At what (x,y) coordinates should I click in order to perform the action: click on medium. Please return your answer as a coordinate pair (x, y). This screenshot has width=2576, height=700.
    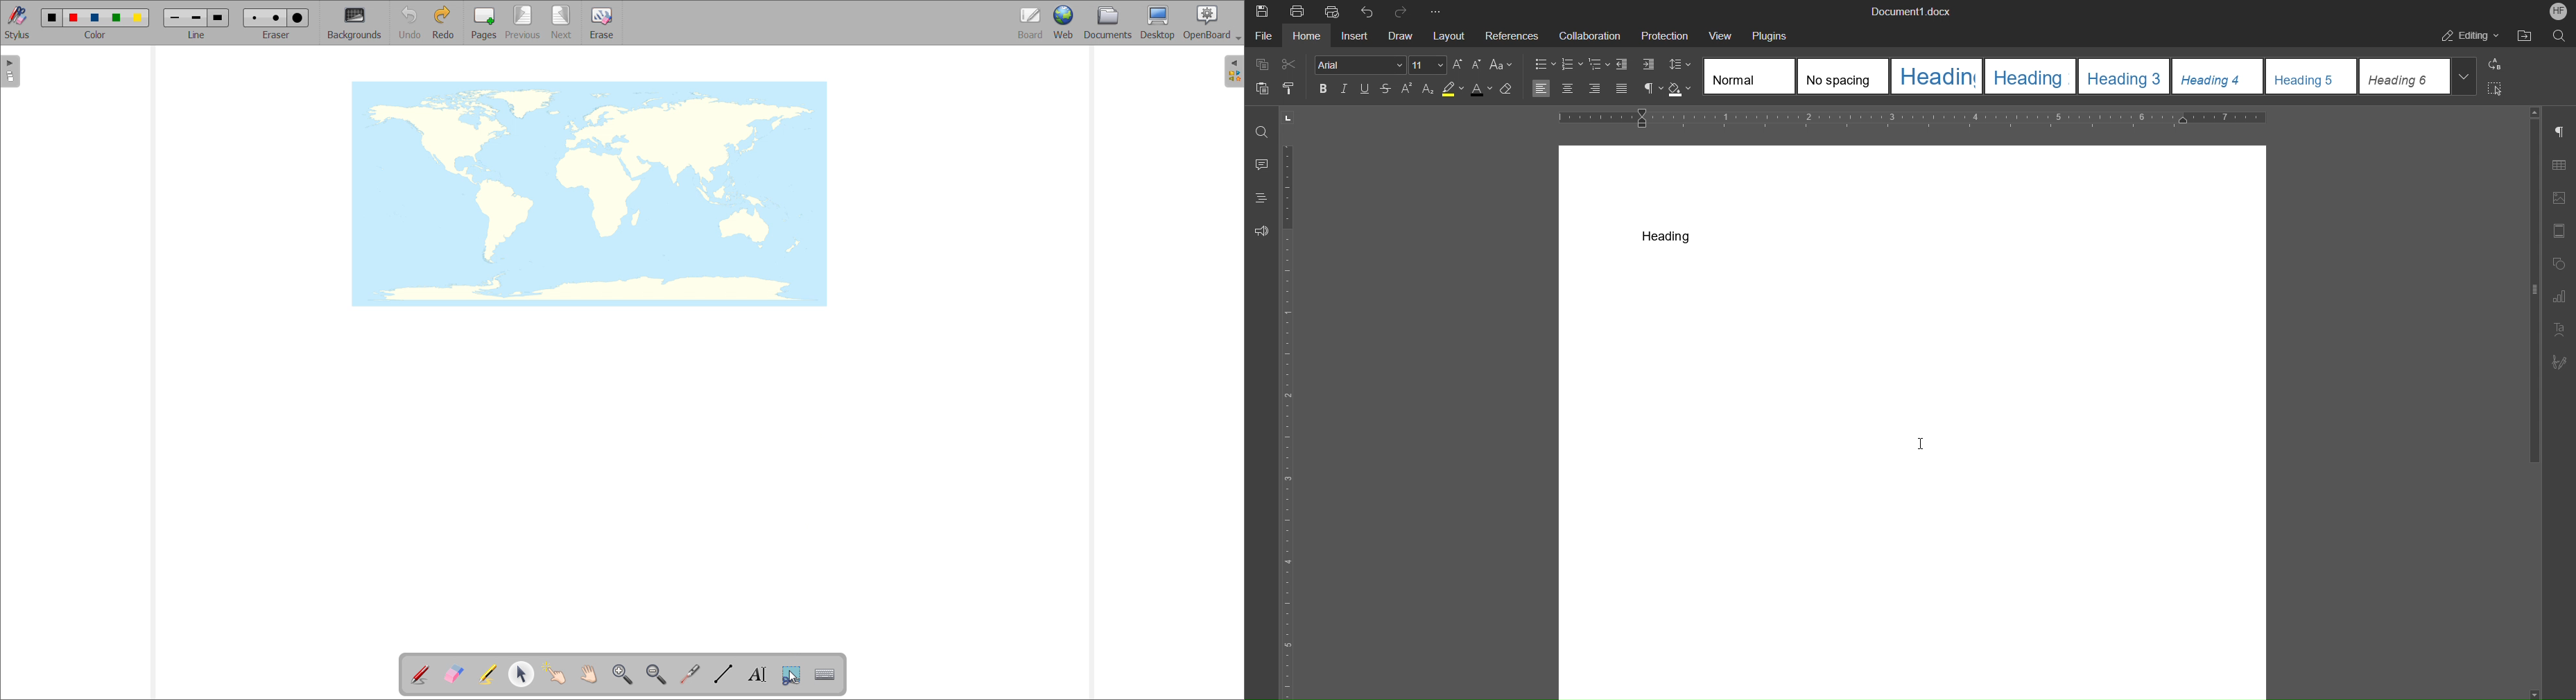
    Looking at the image, I should click on (196, 18).